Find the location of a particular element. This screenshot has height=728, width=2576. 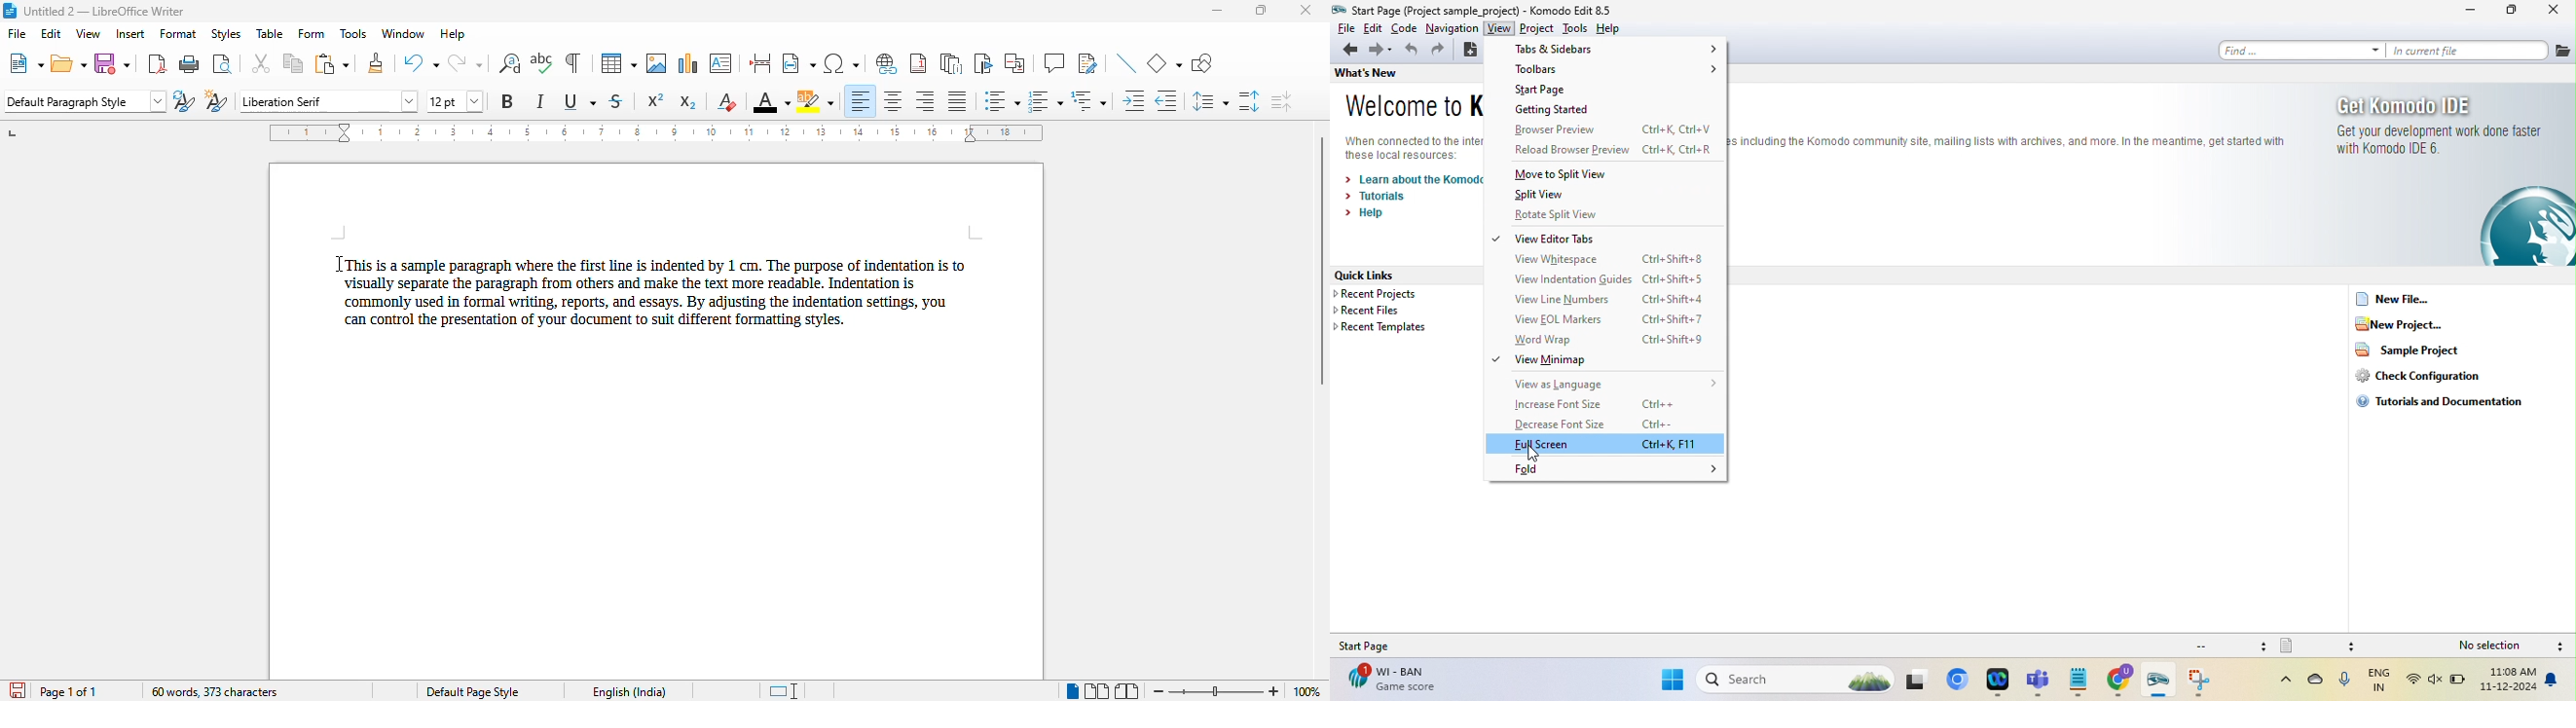

superscript is located at coordinates (656, 100).